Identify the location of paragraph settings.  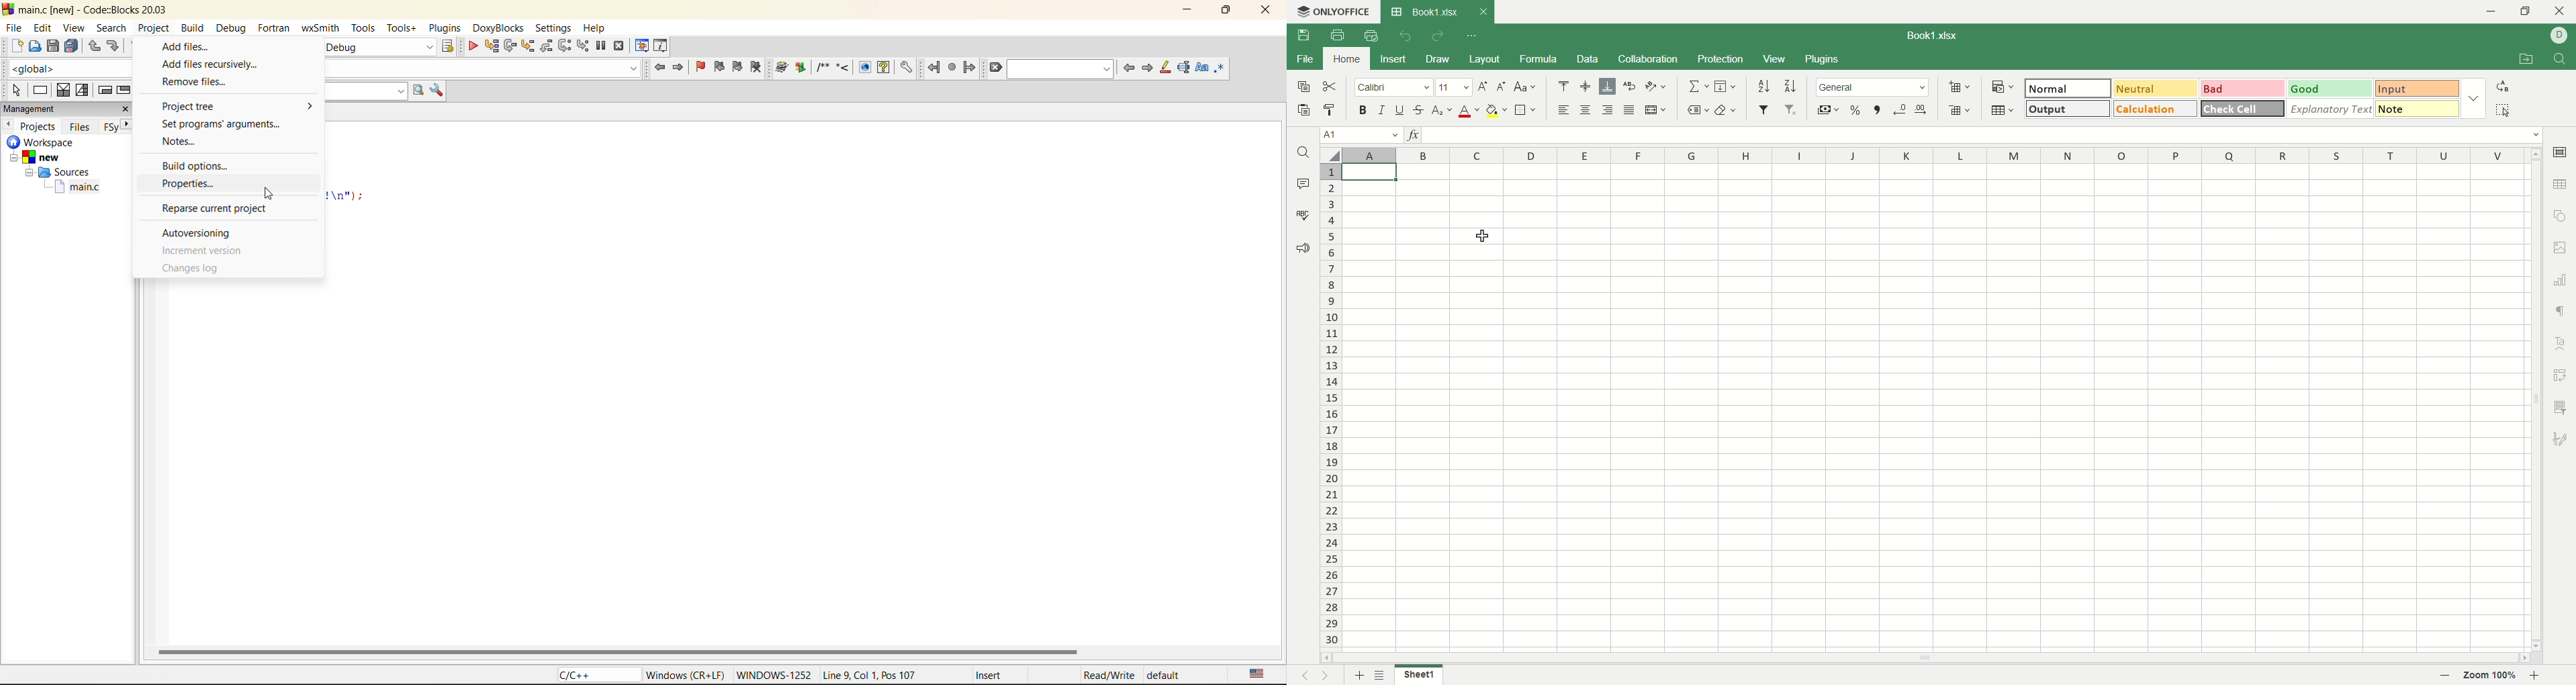
(2559, 310).